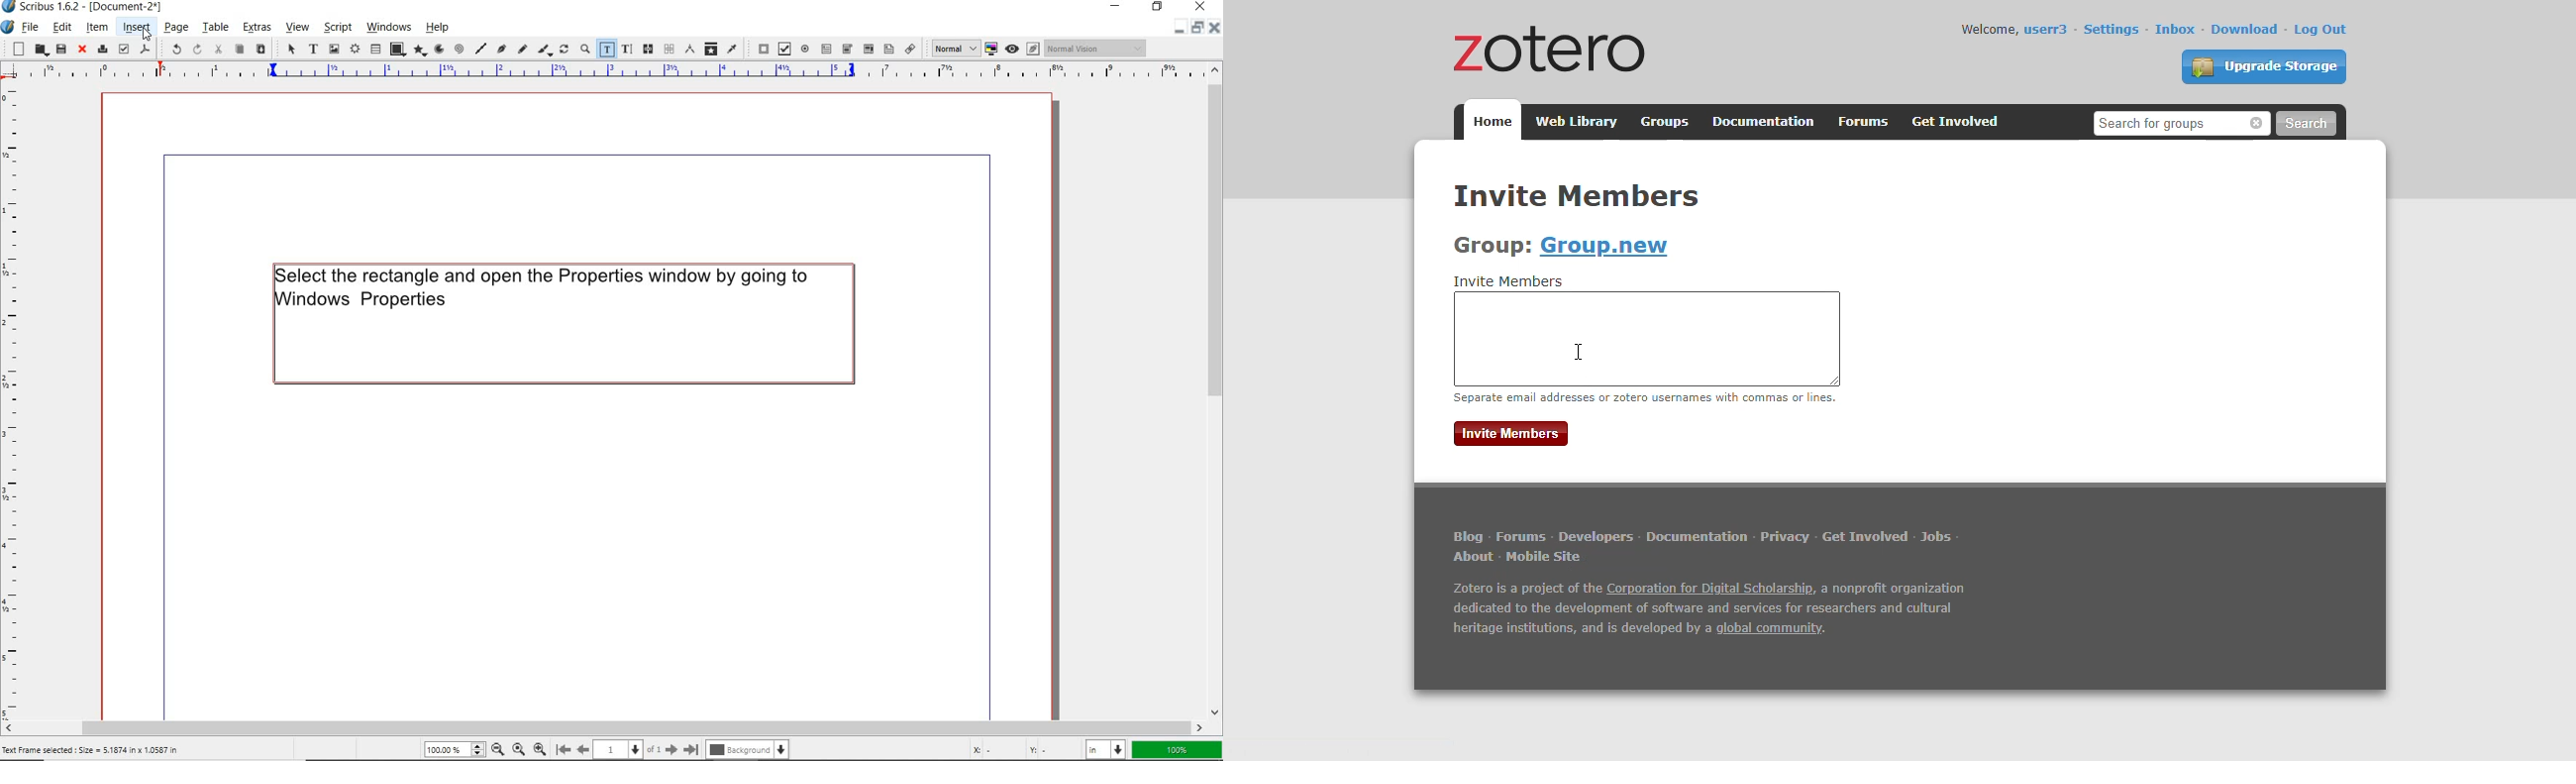 The height and width of the screenshot is (784, 2576). Describe the element at coordinates (2245, 29) in the screenshot. I see `download` at that location.